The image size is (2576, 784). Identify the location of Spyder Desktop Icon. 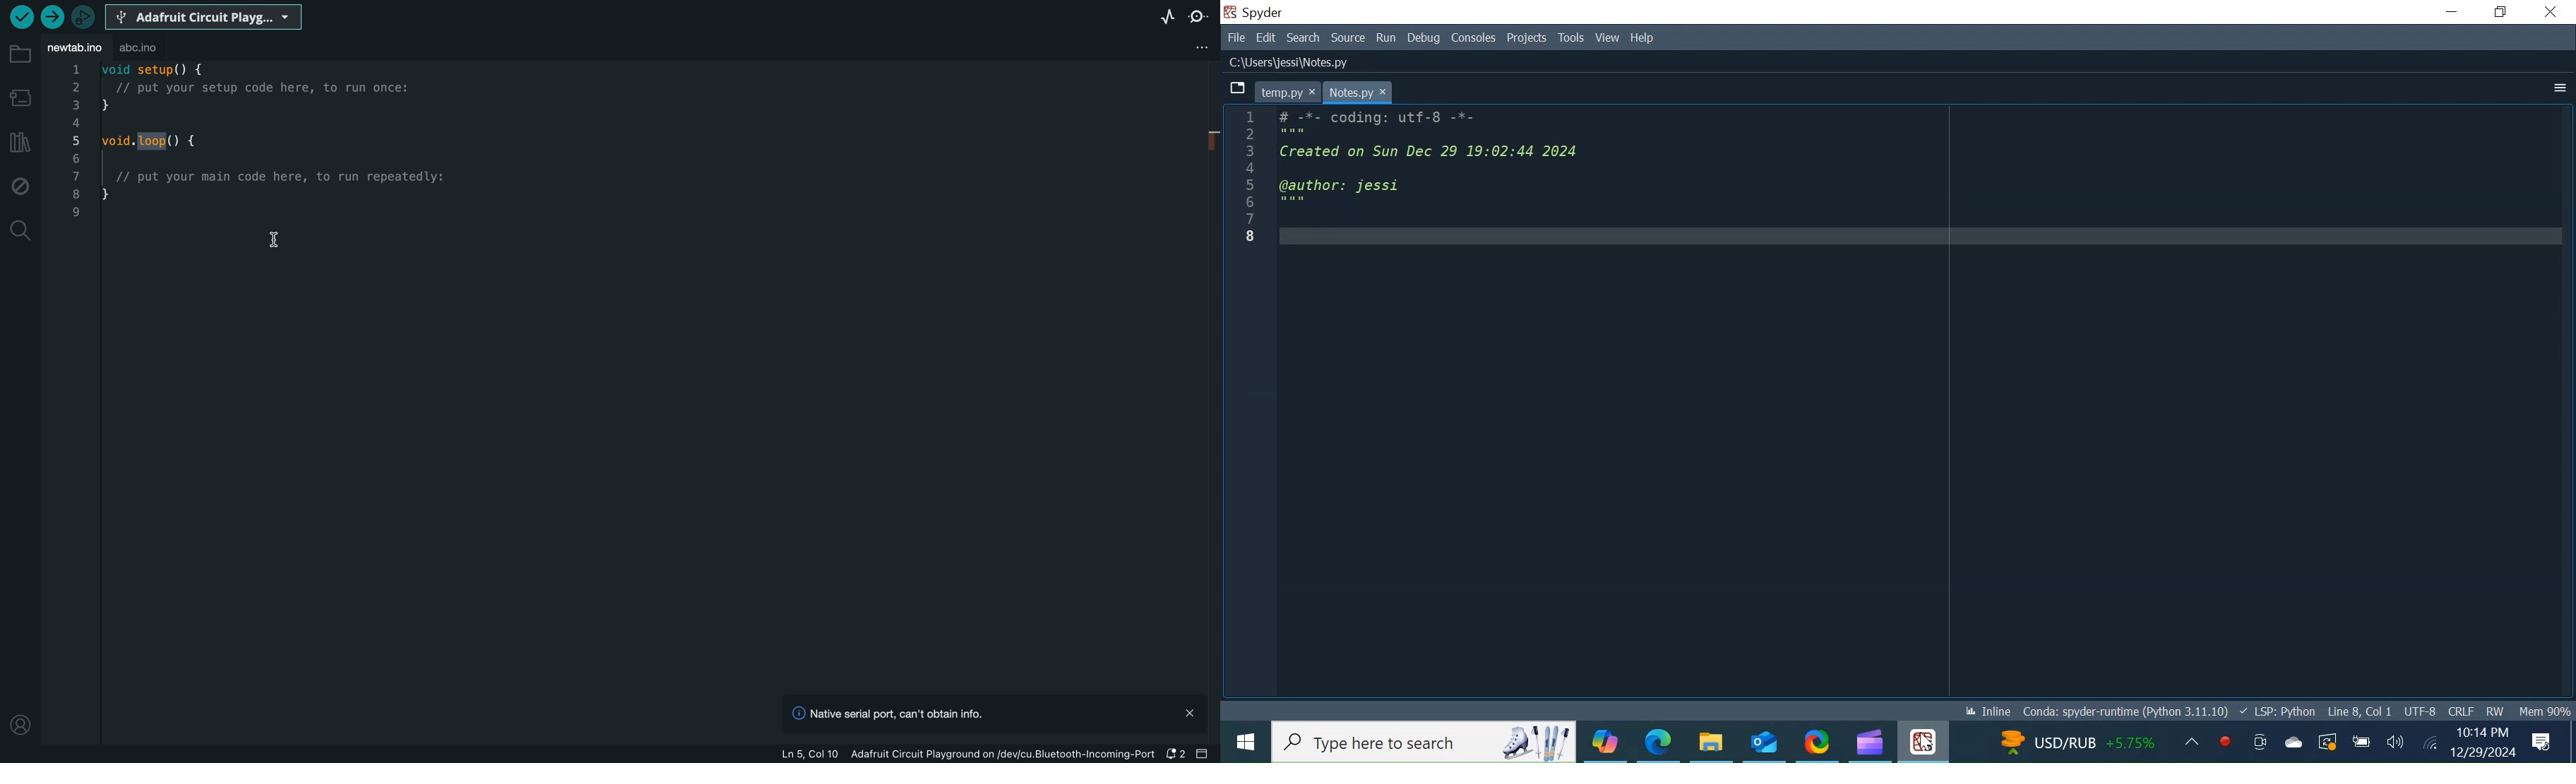
(1926, 742).